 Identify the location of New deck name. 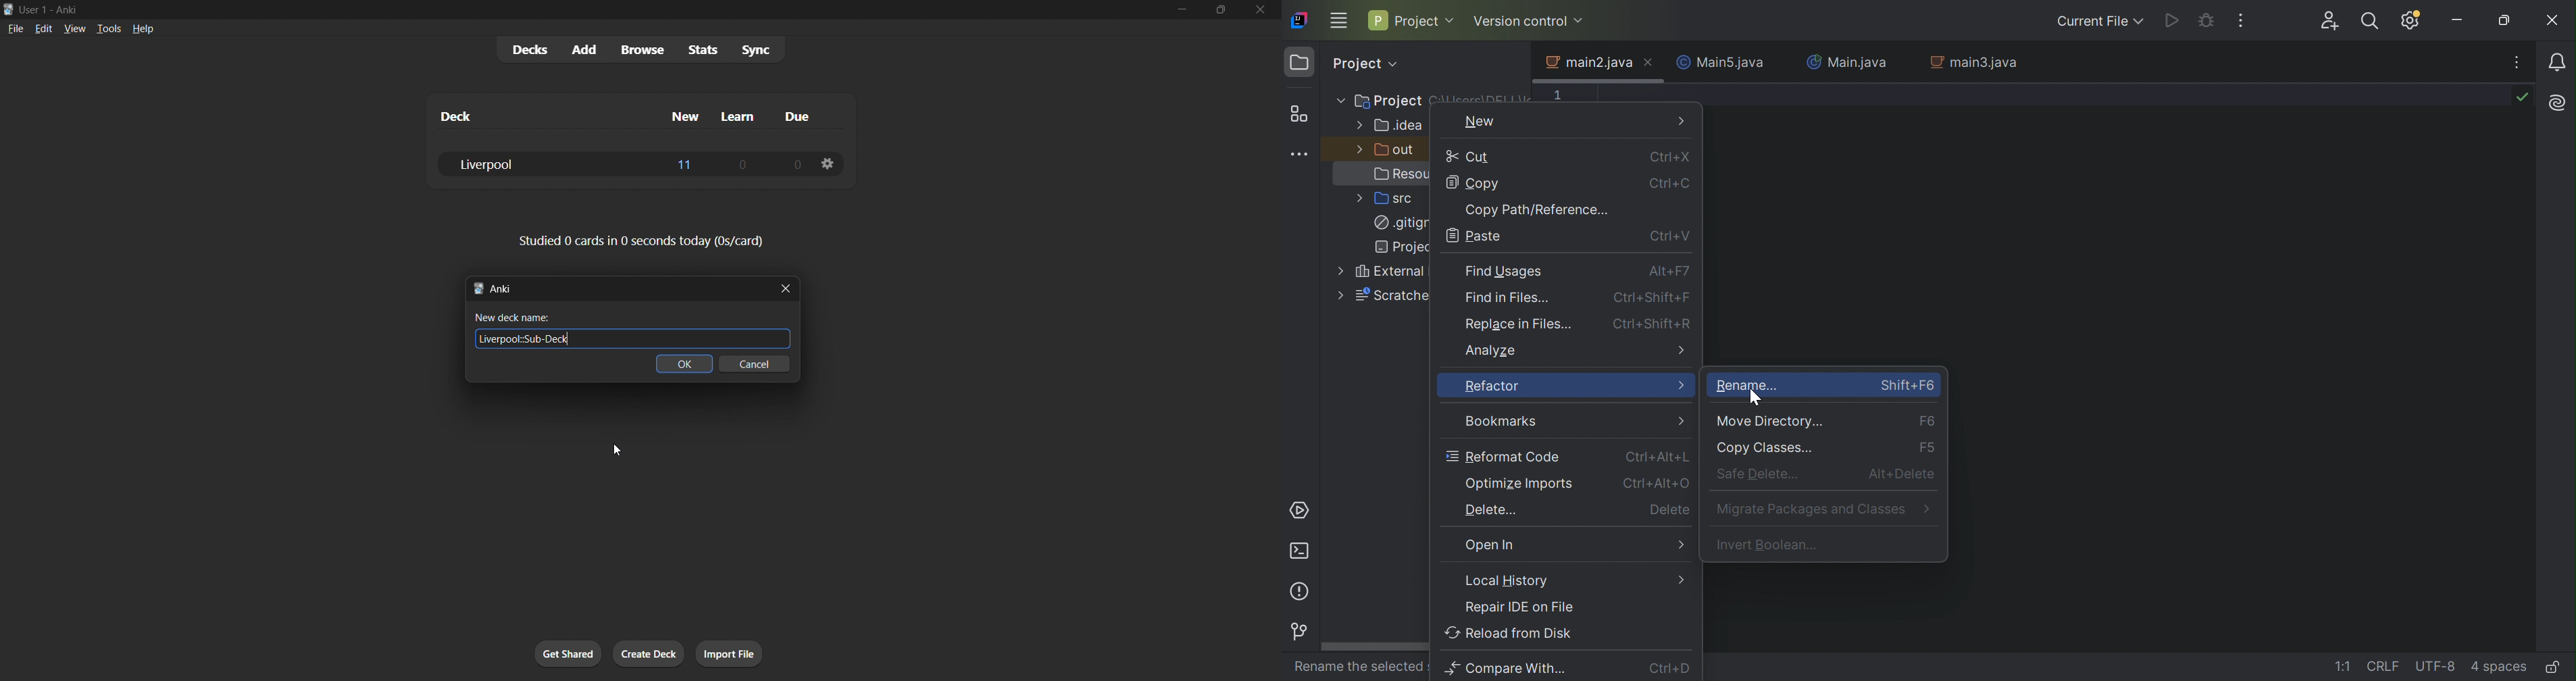
(515, 313).